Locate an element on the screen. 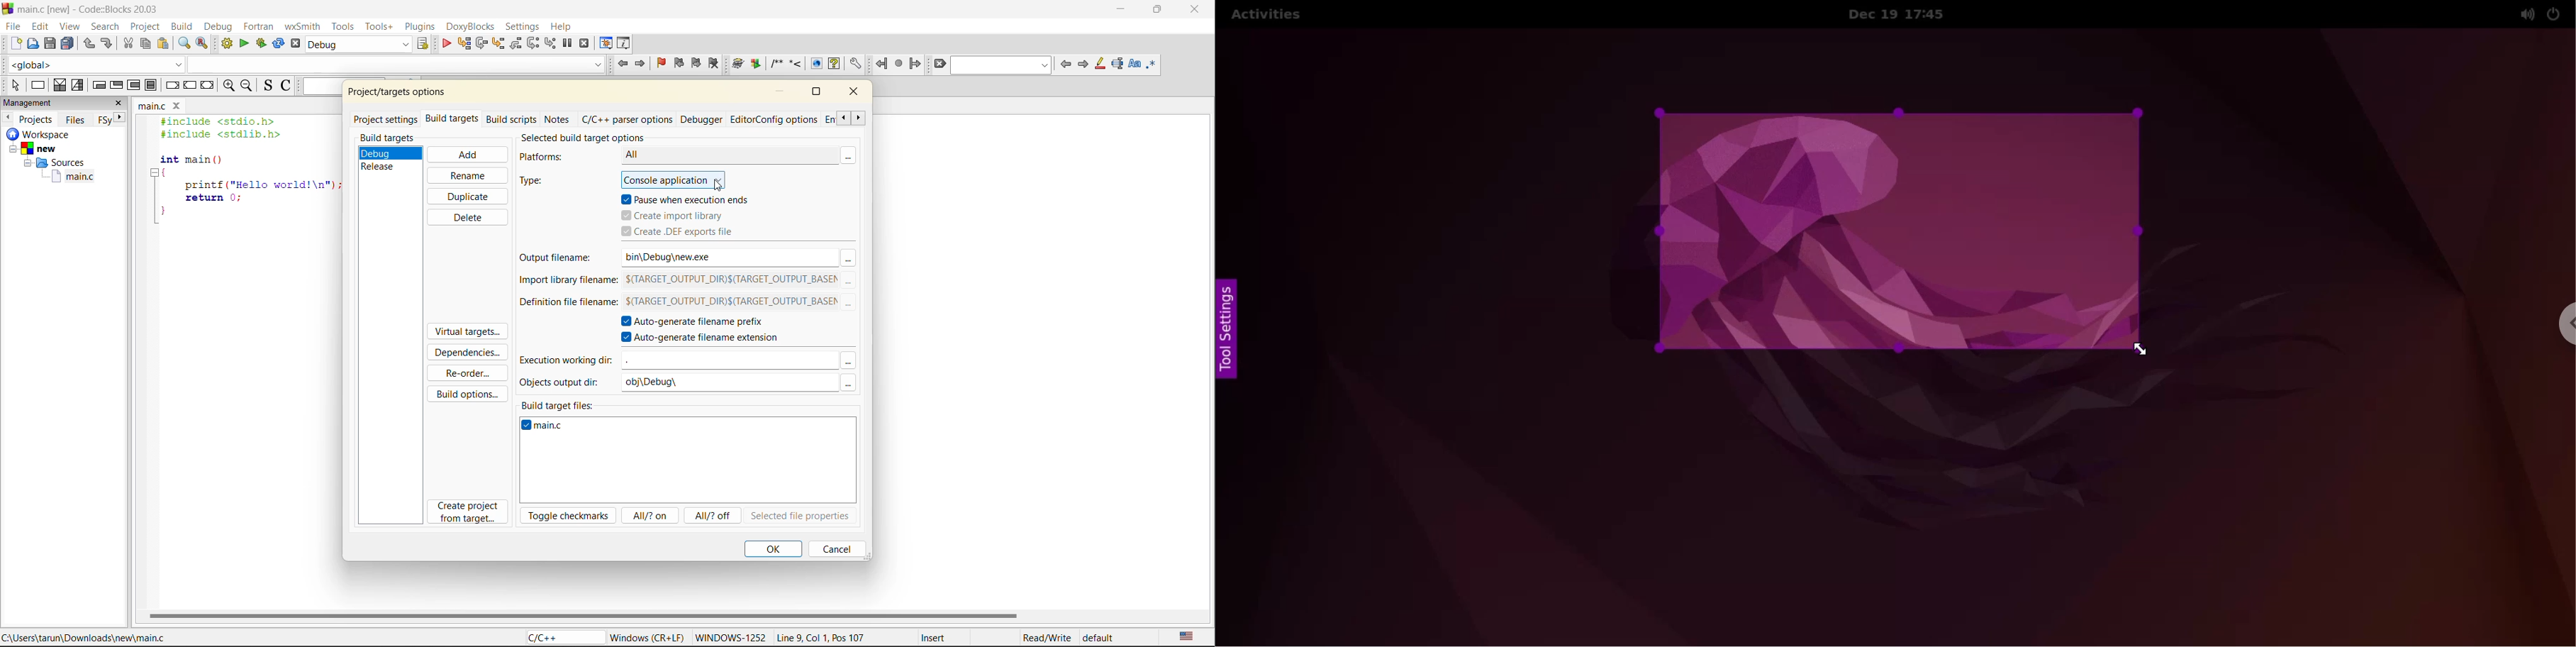  zoom in is located at coordinates (228, 87).